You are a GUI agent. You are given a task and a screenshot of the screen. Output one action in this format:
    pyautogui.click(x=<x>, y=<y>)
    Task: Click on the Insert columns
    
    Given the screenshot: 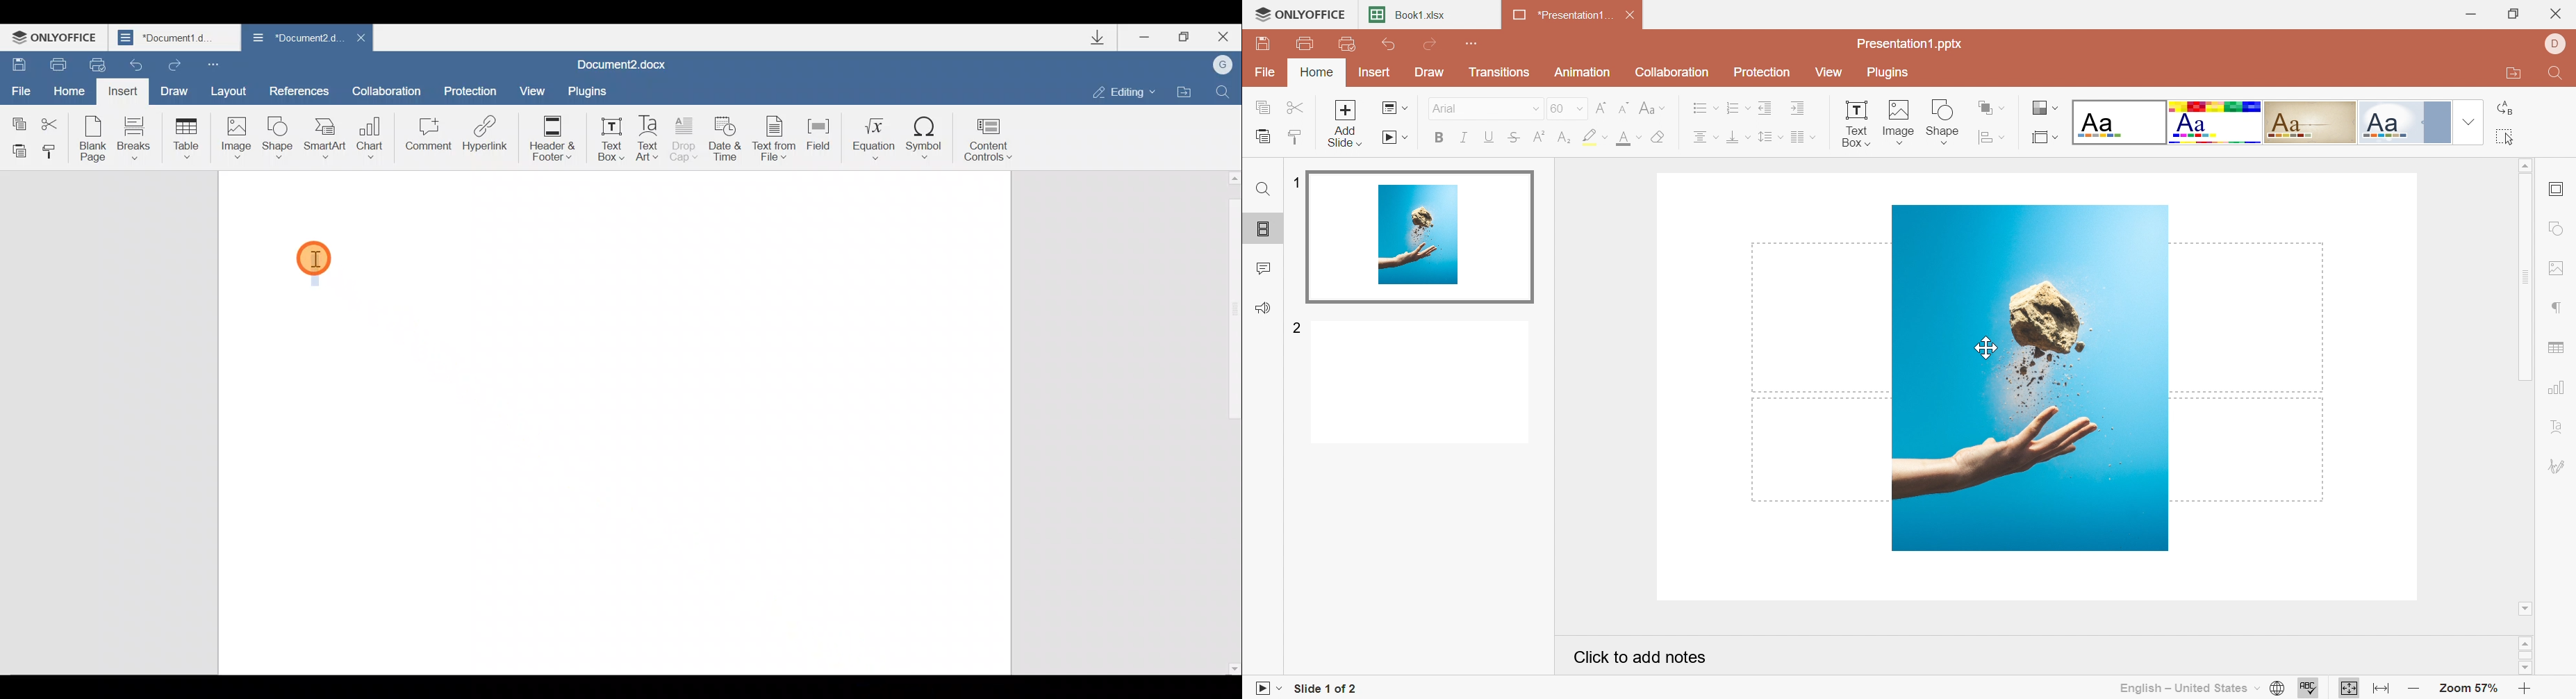 What is the action you would take?
    pyautogui.click(x=1803, y=135)
    